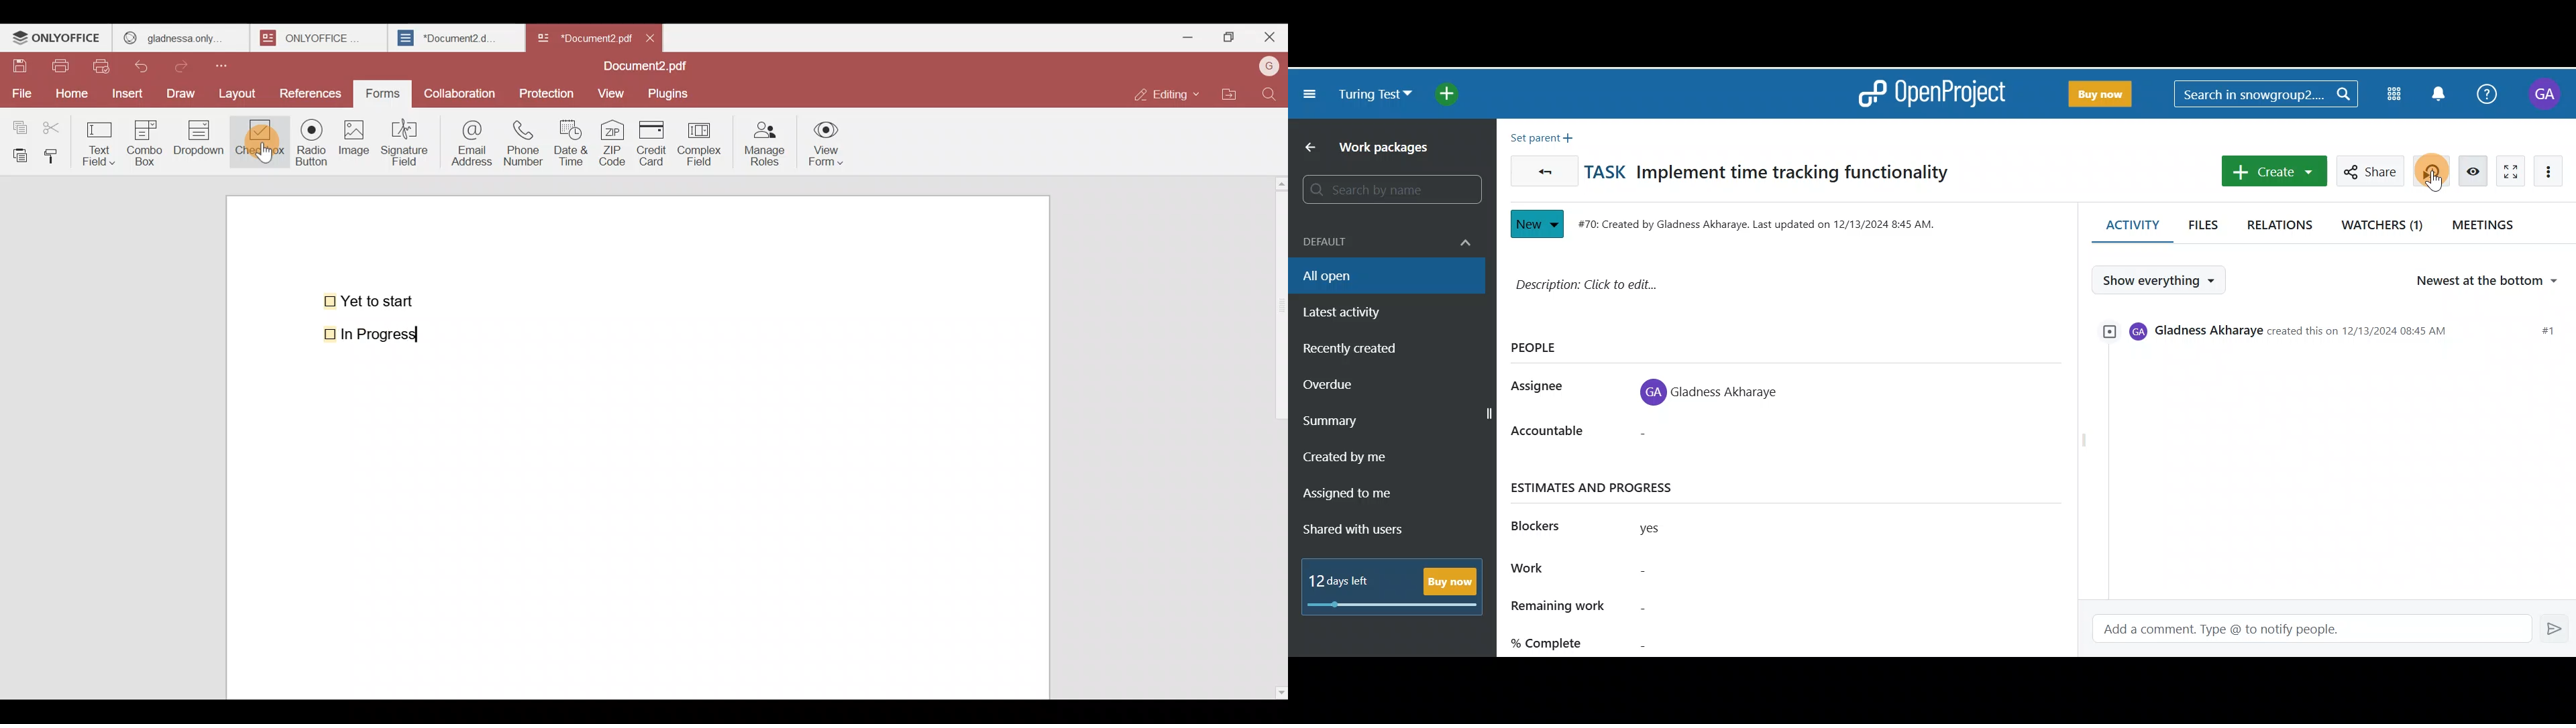 The width and height of the screenshot is (2576, 728). Describe the element at coordinates (180, 35) in the screenshot. I see `gladness only` at that location.